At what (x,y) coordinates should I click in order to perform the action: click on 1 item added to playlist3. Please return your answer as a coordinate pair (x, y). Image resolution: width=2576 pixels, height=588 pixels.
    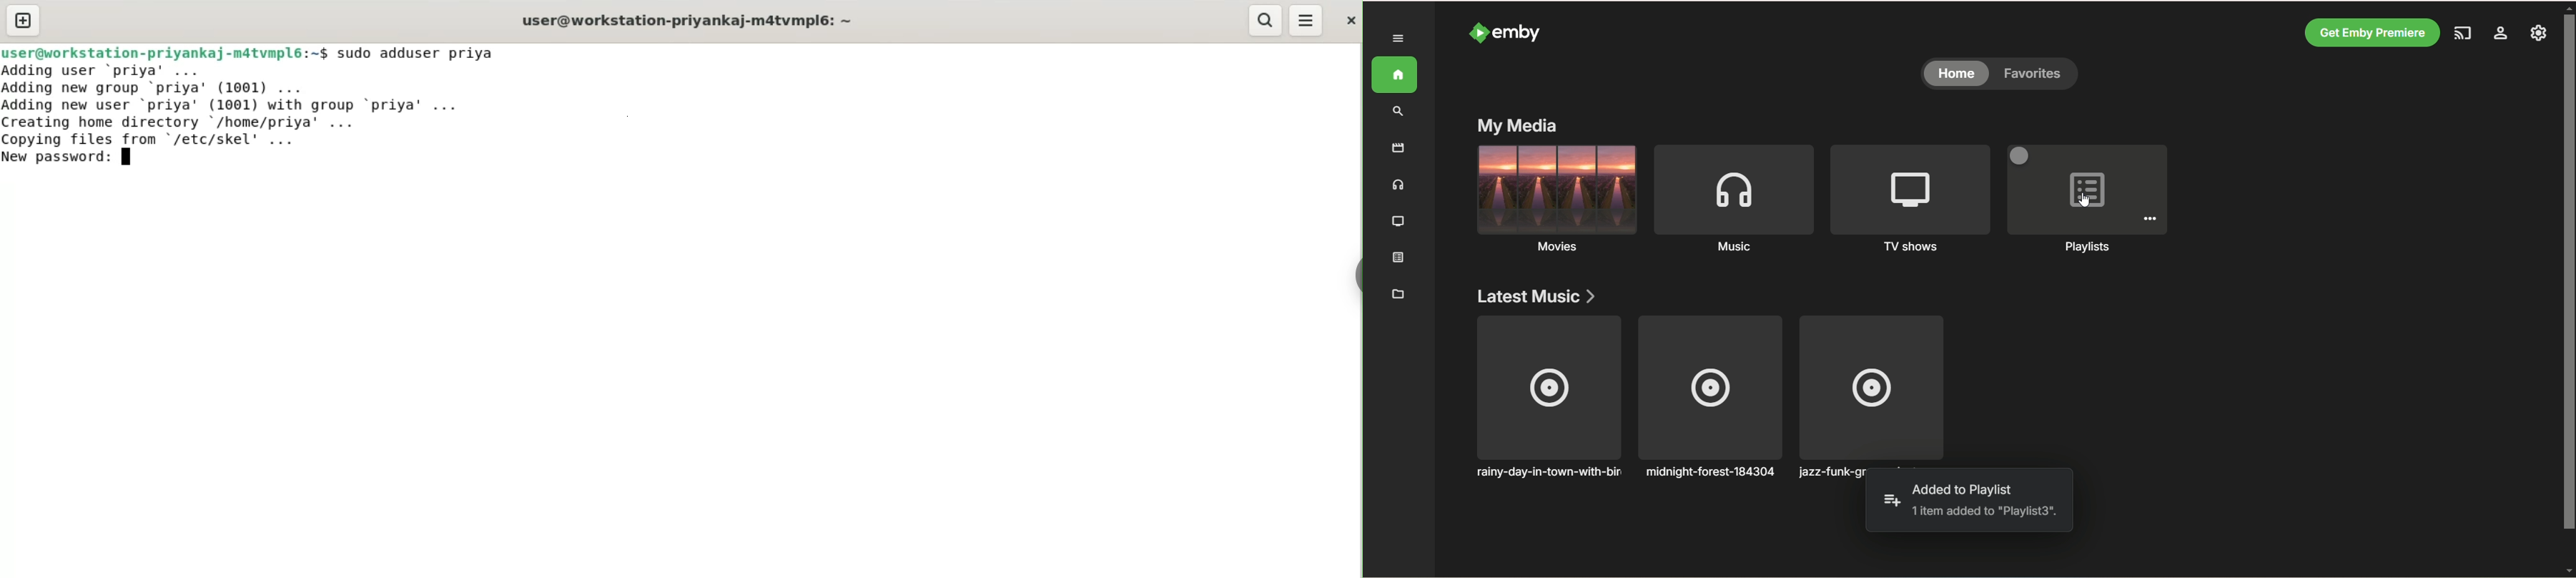
    Looking at the image, I should click on (1984, 512).